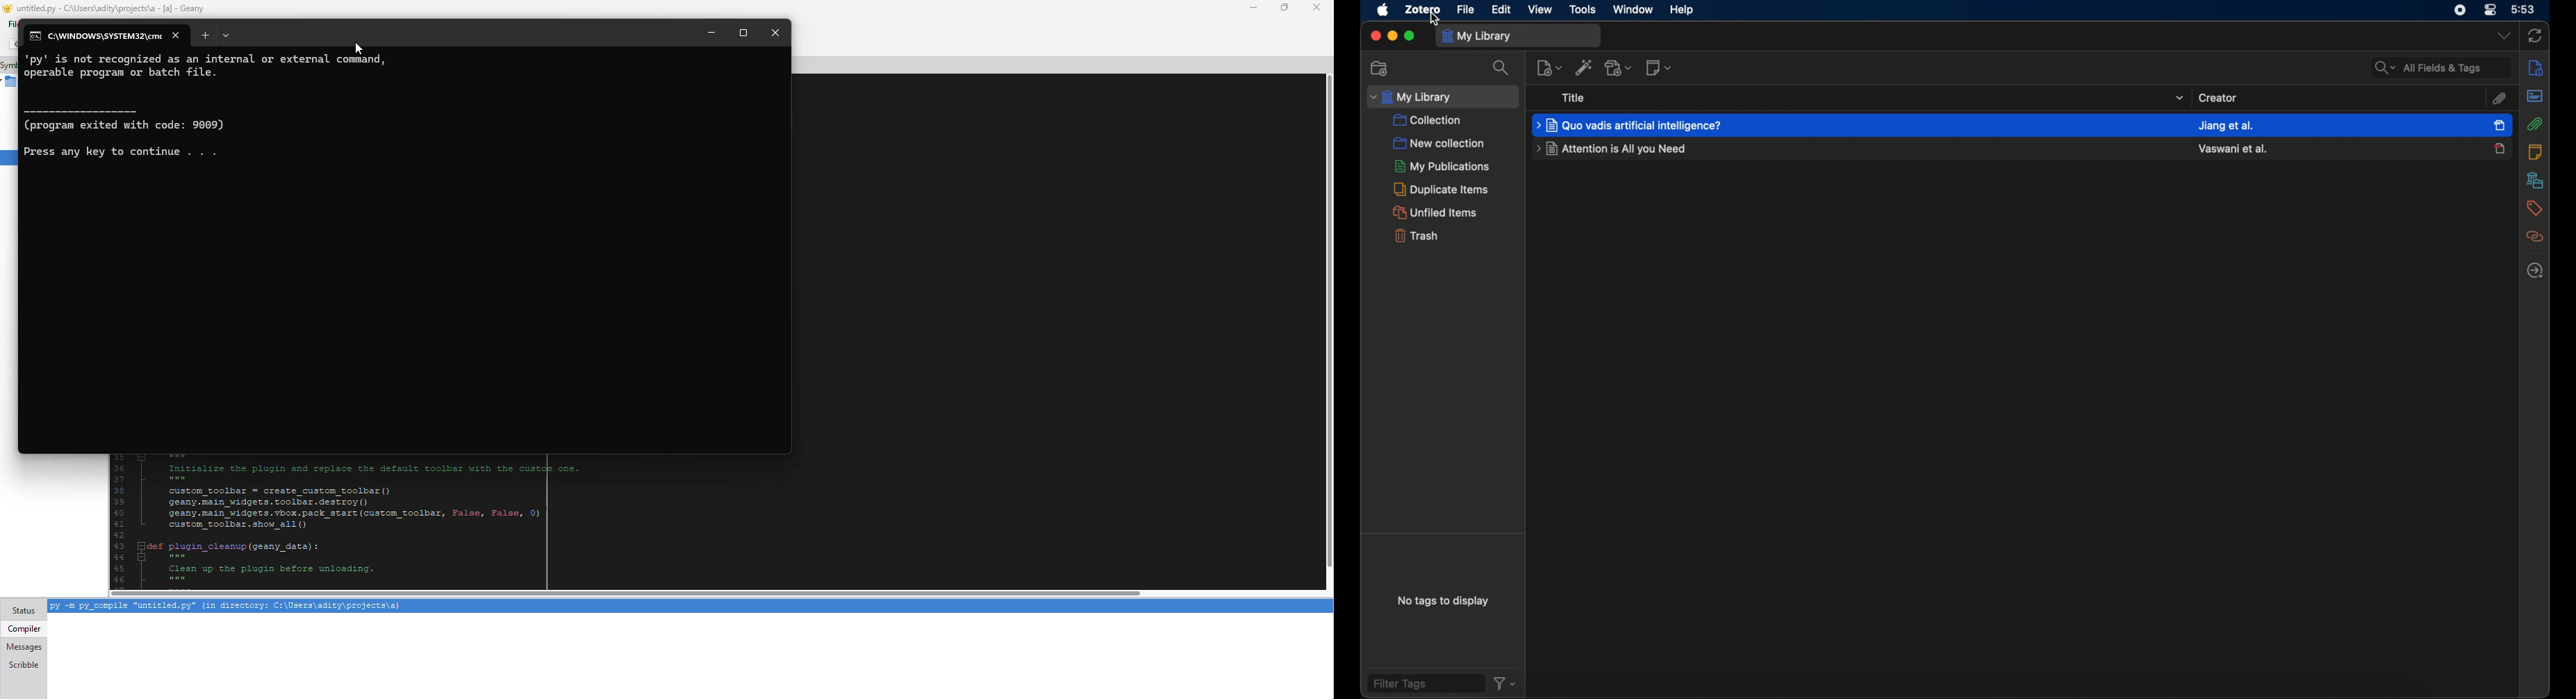  I want to click on my library tab, so click(1520, 36).